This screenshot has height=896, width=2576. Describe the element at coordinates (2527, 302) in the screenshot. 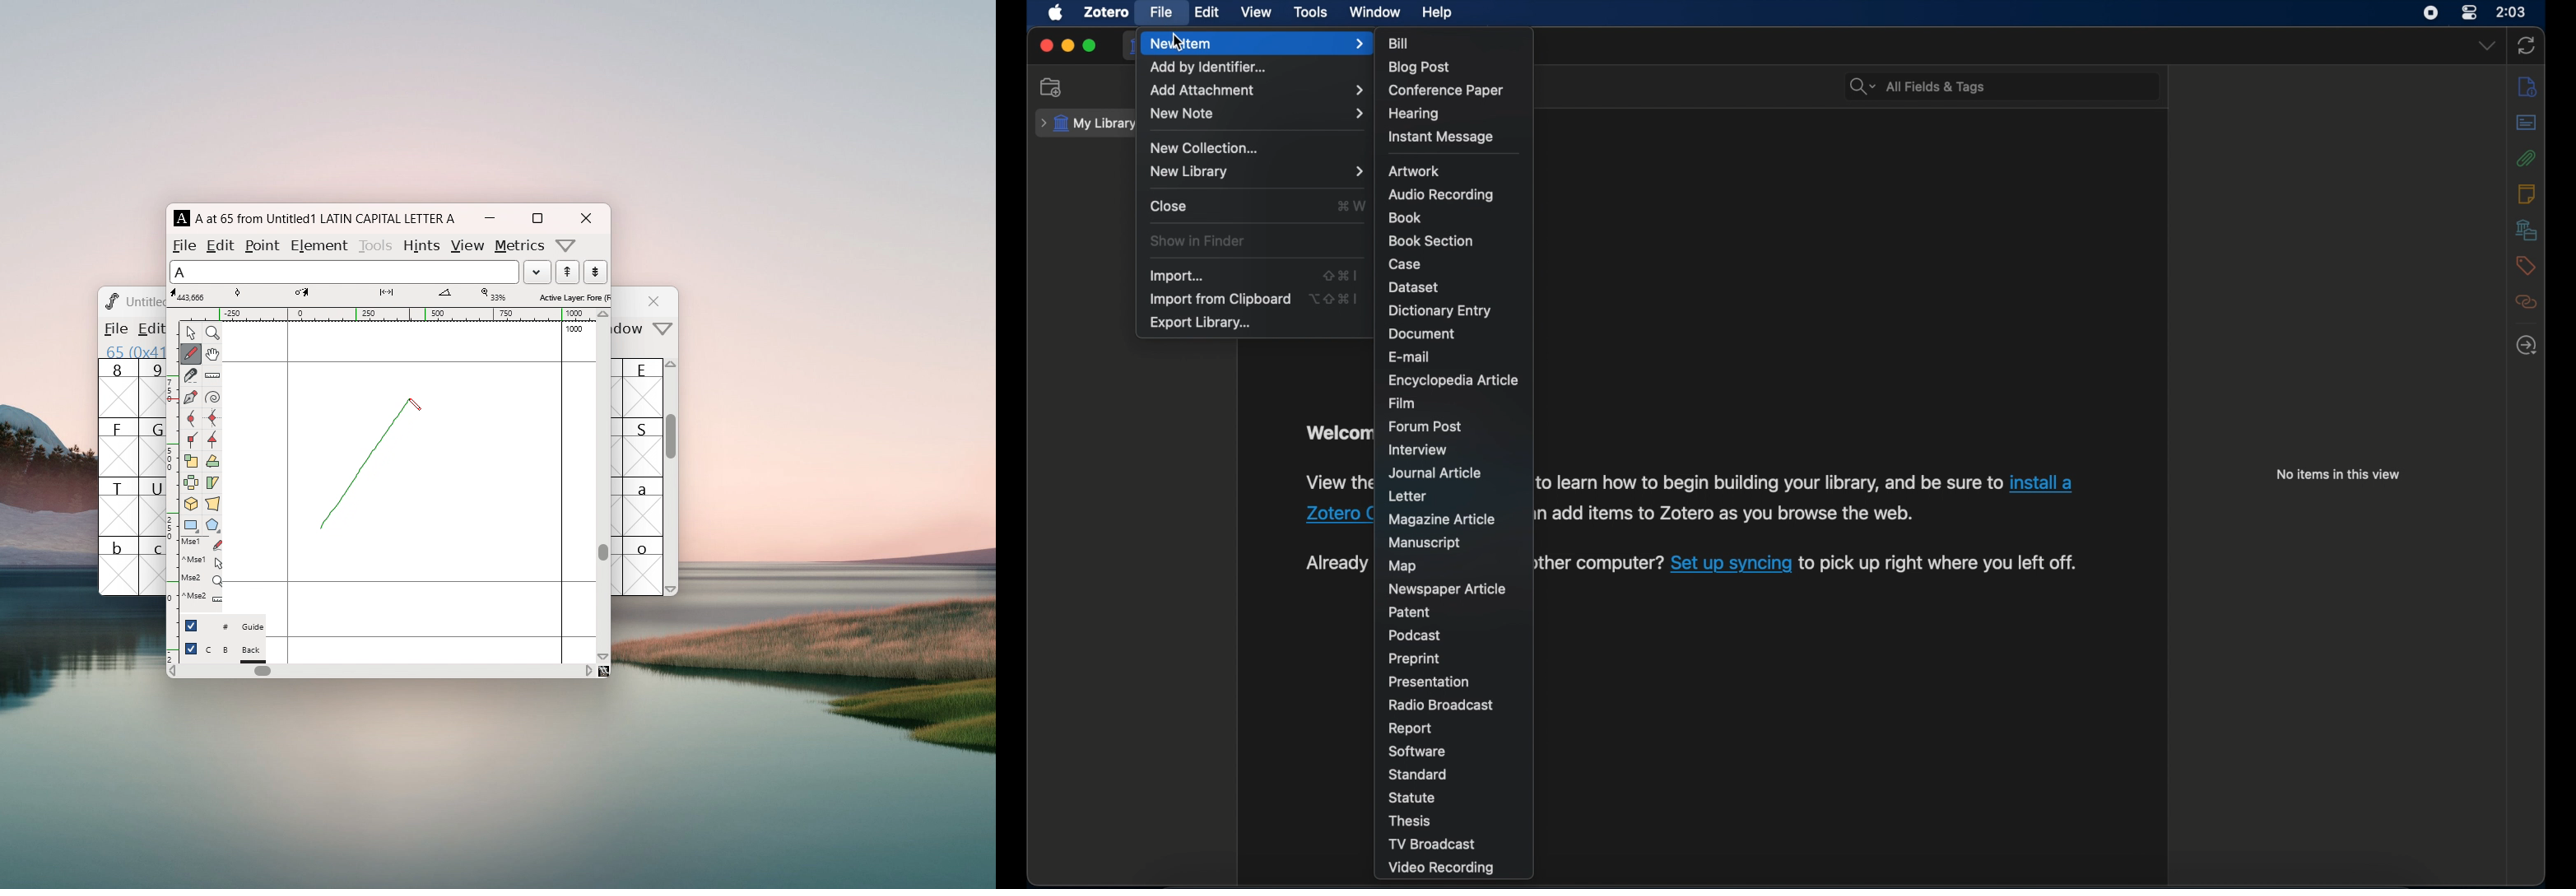

I see `related` at that location.